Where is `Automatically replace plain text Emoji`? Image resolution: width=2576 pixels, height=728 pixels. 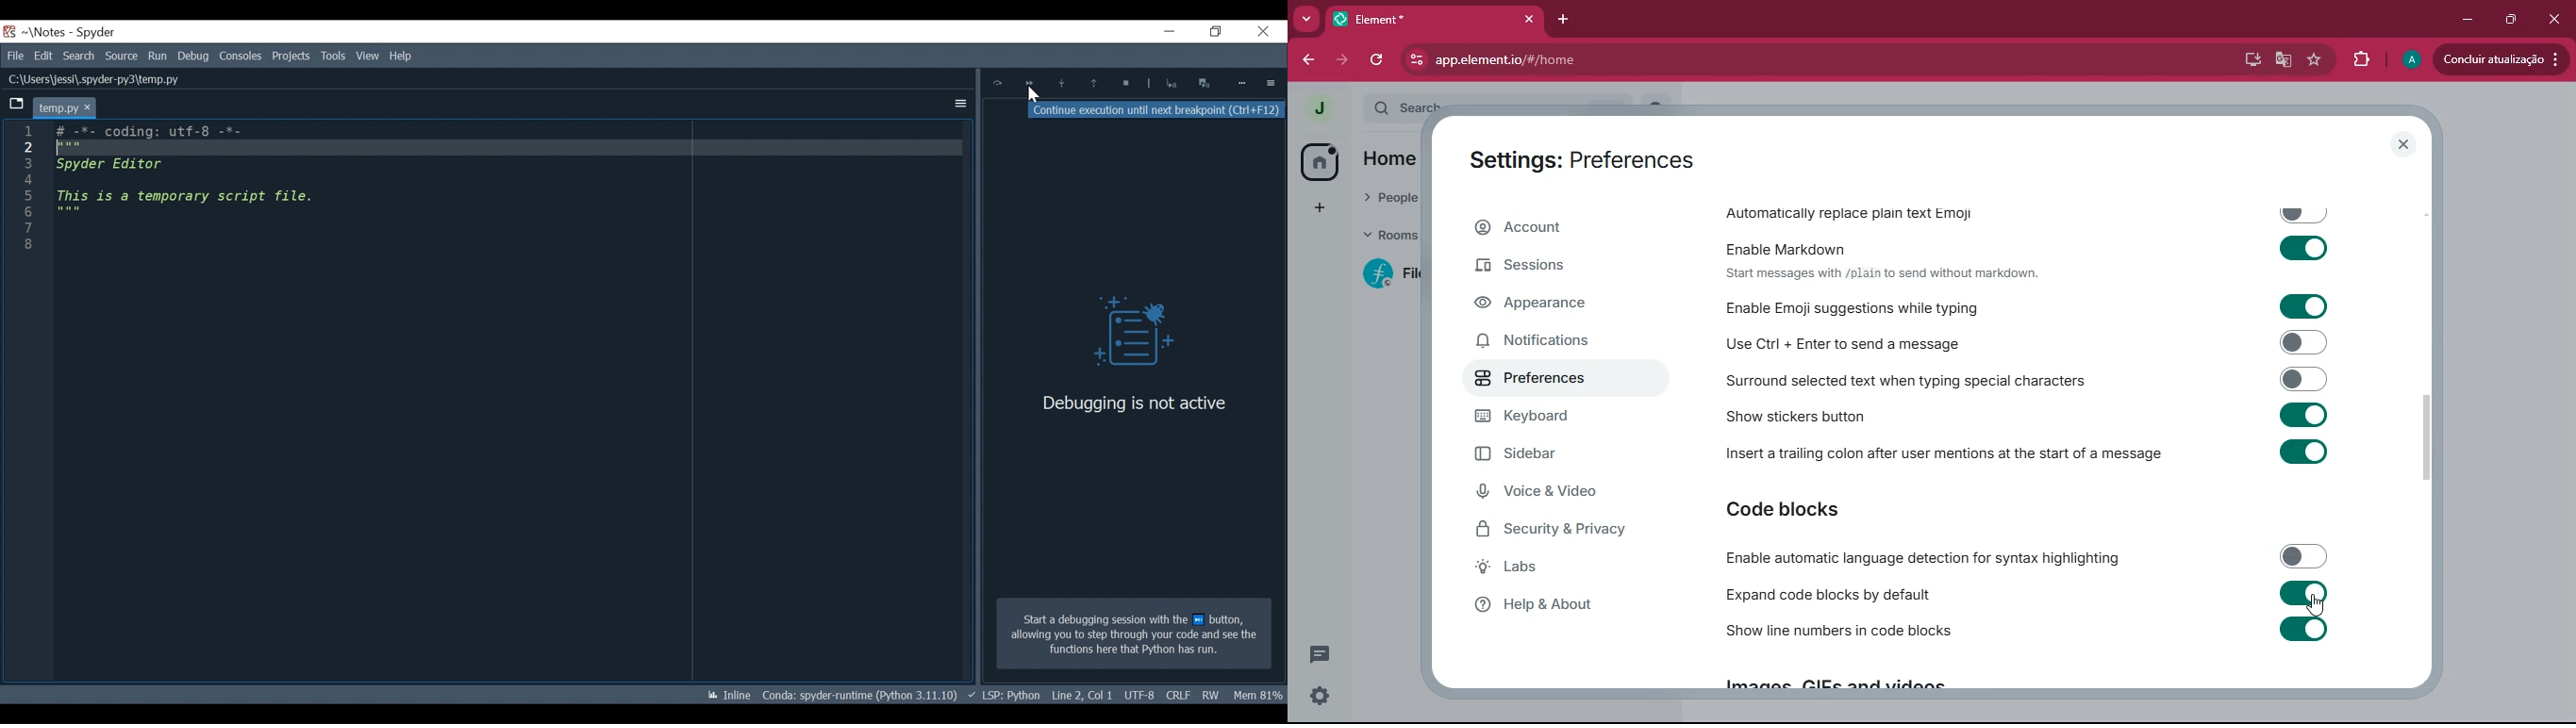 Automatically replace plain text Emoji is located at coordinates (2029, 209).